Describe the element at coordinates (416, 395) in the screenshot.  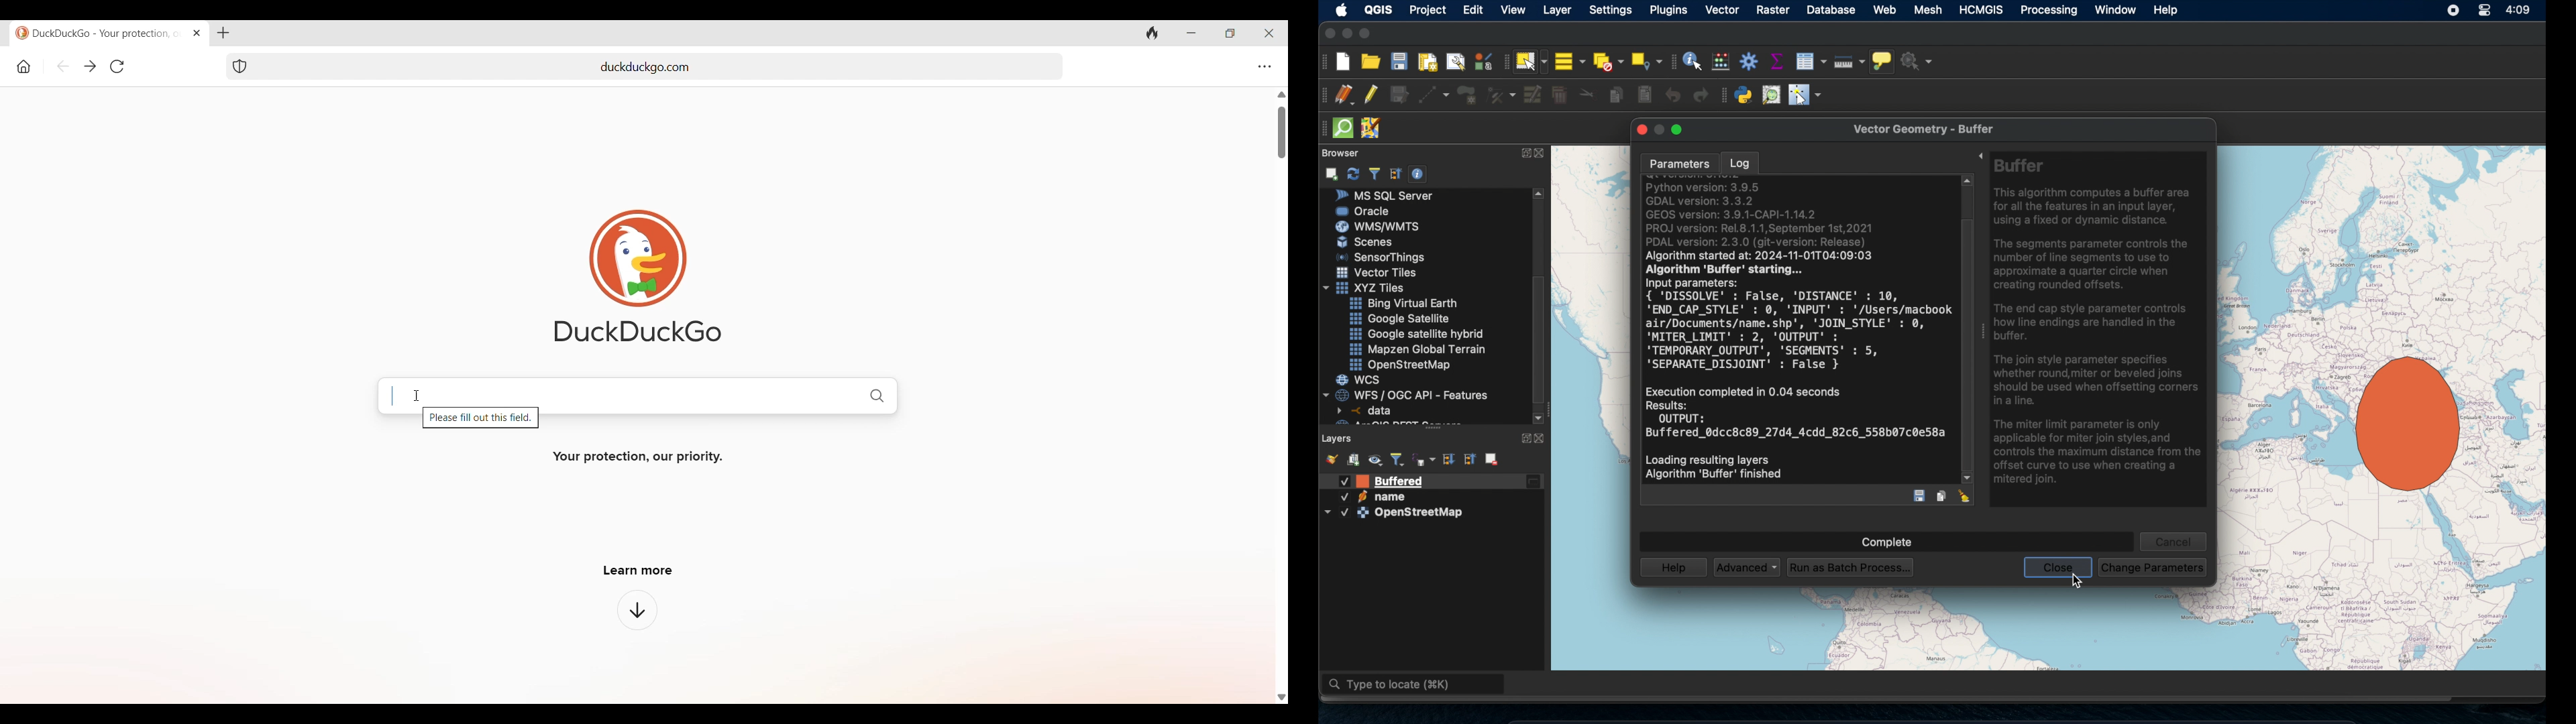
I see `Cursor position unchanged` at that location.